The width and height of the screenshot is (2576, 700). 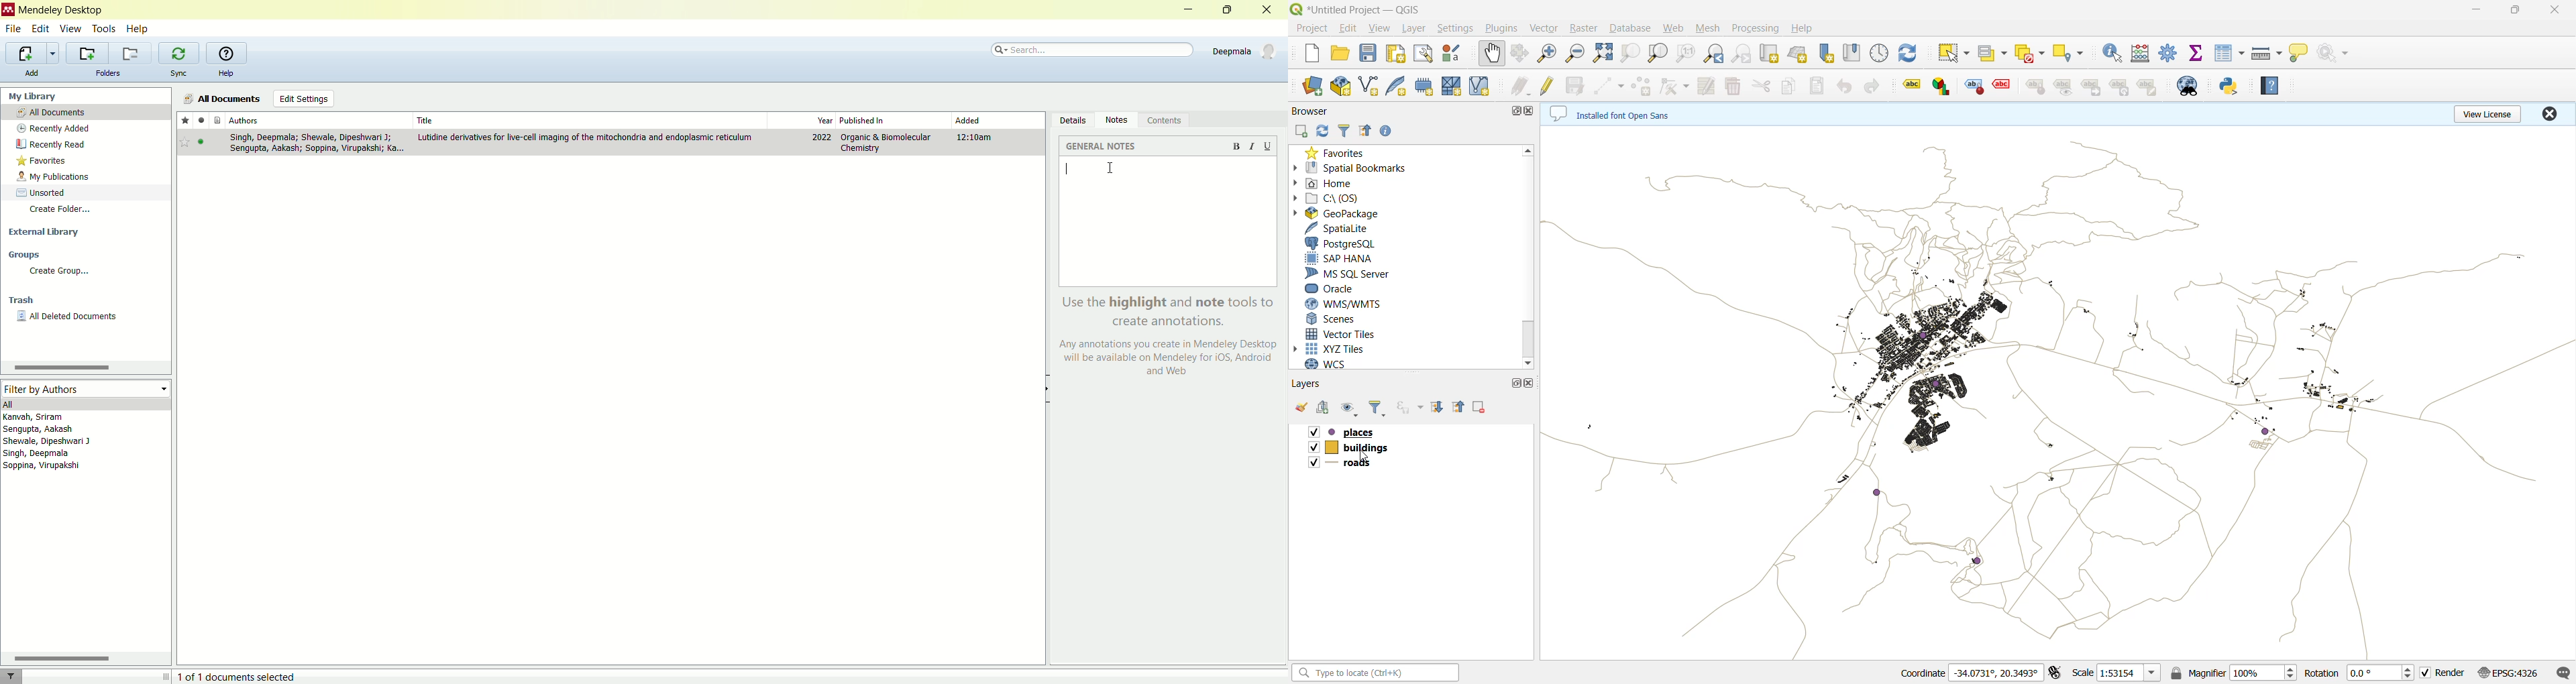 I want to click on c\:os, so click(x=1330, y=200).